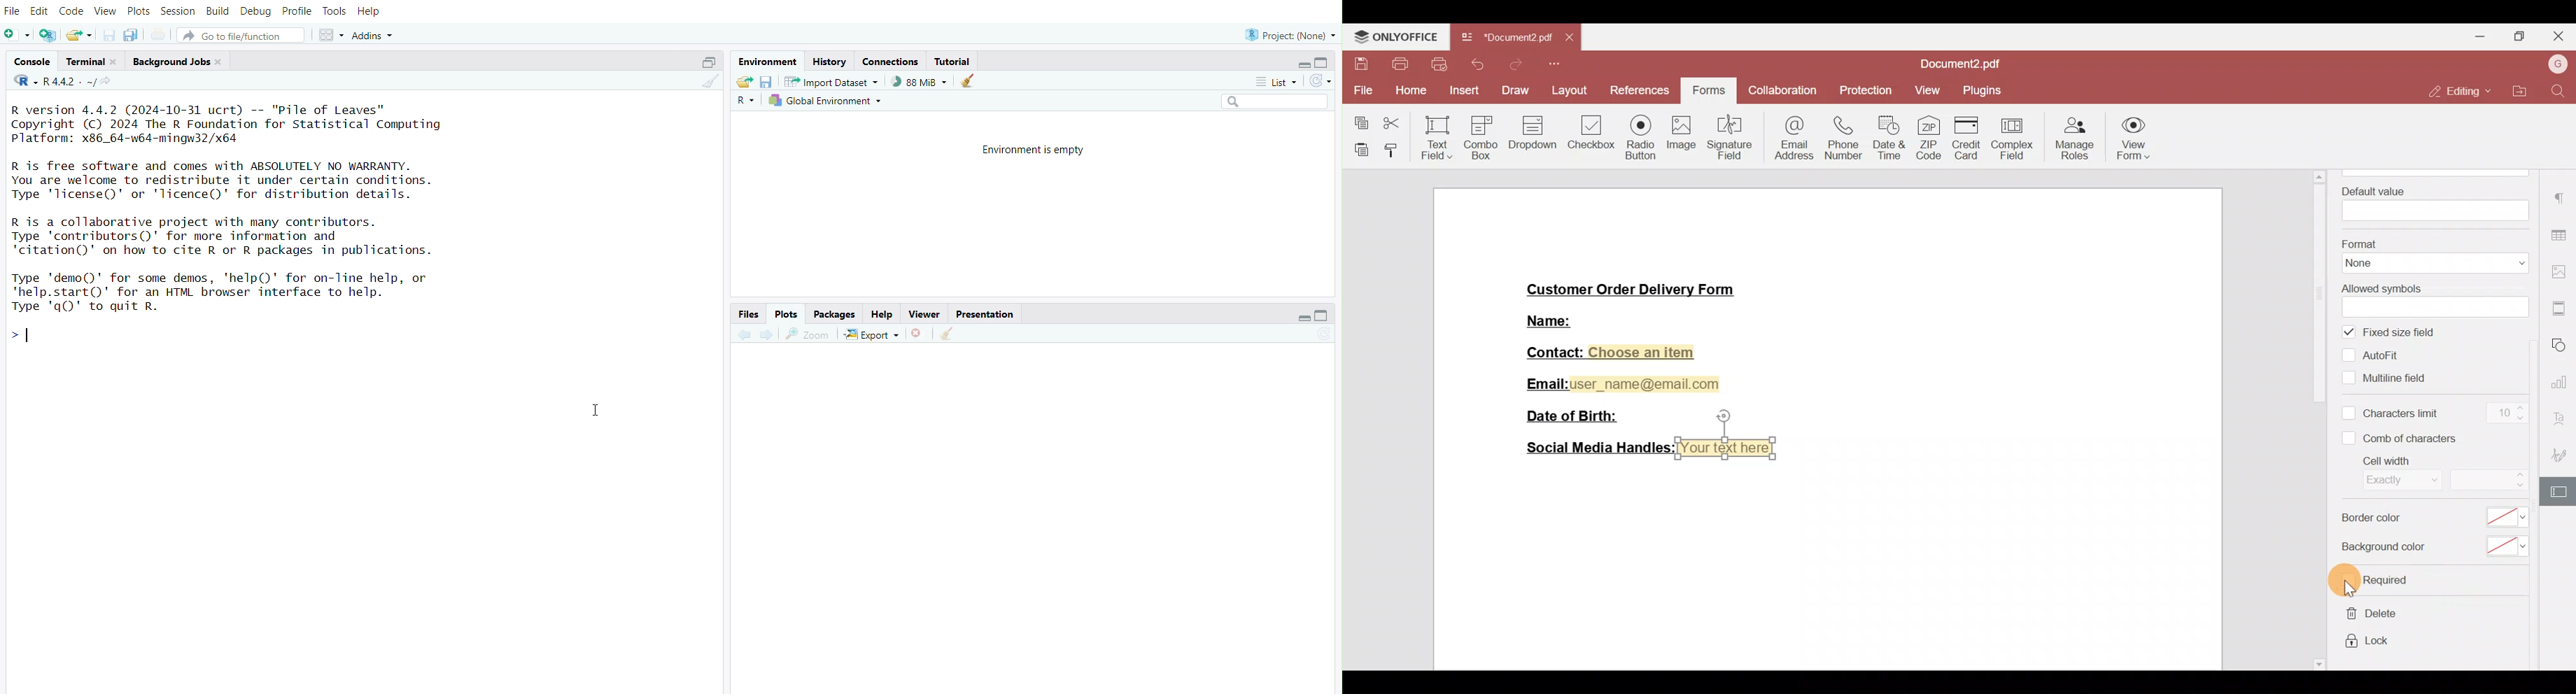  Describe the element at coordinates (891, 60) in the screenshot. I see `connections` at that location.